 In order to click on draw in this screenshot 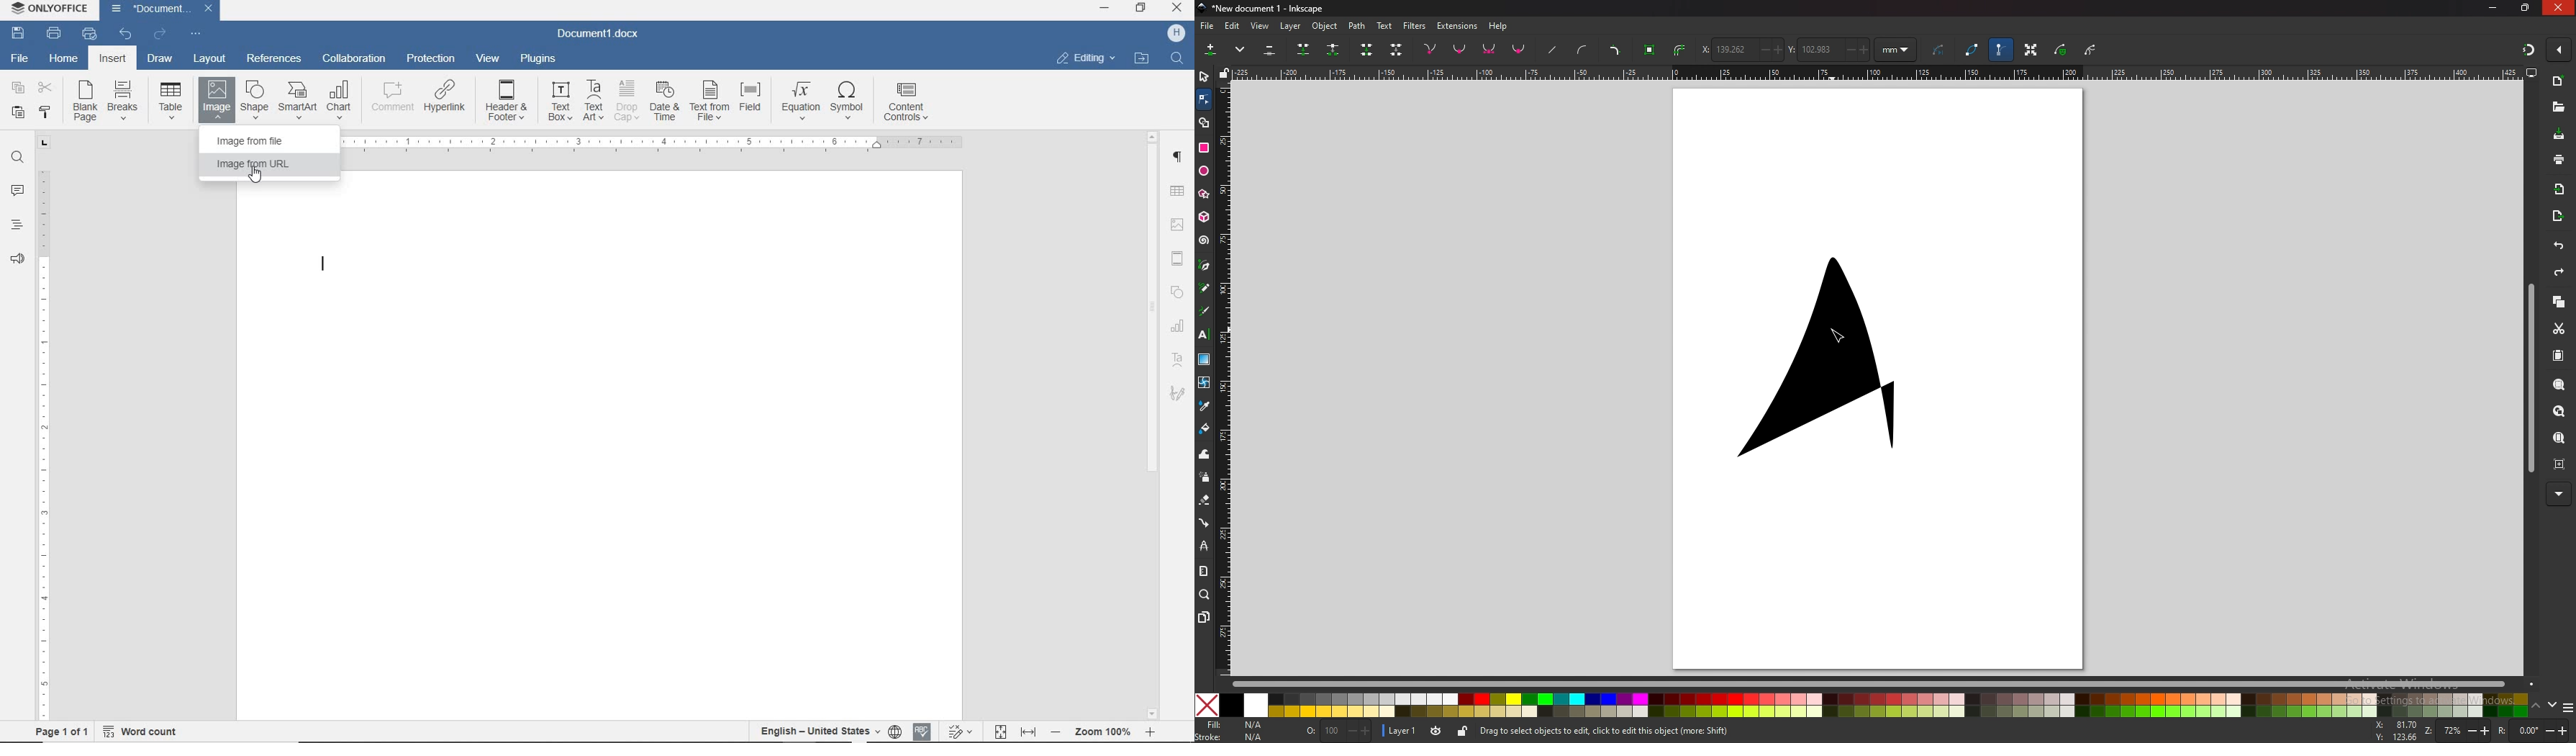, I will do `click(161, 59)`.